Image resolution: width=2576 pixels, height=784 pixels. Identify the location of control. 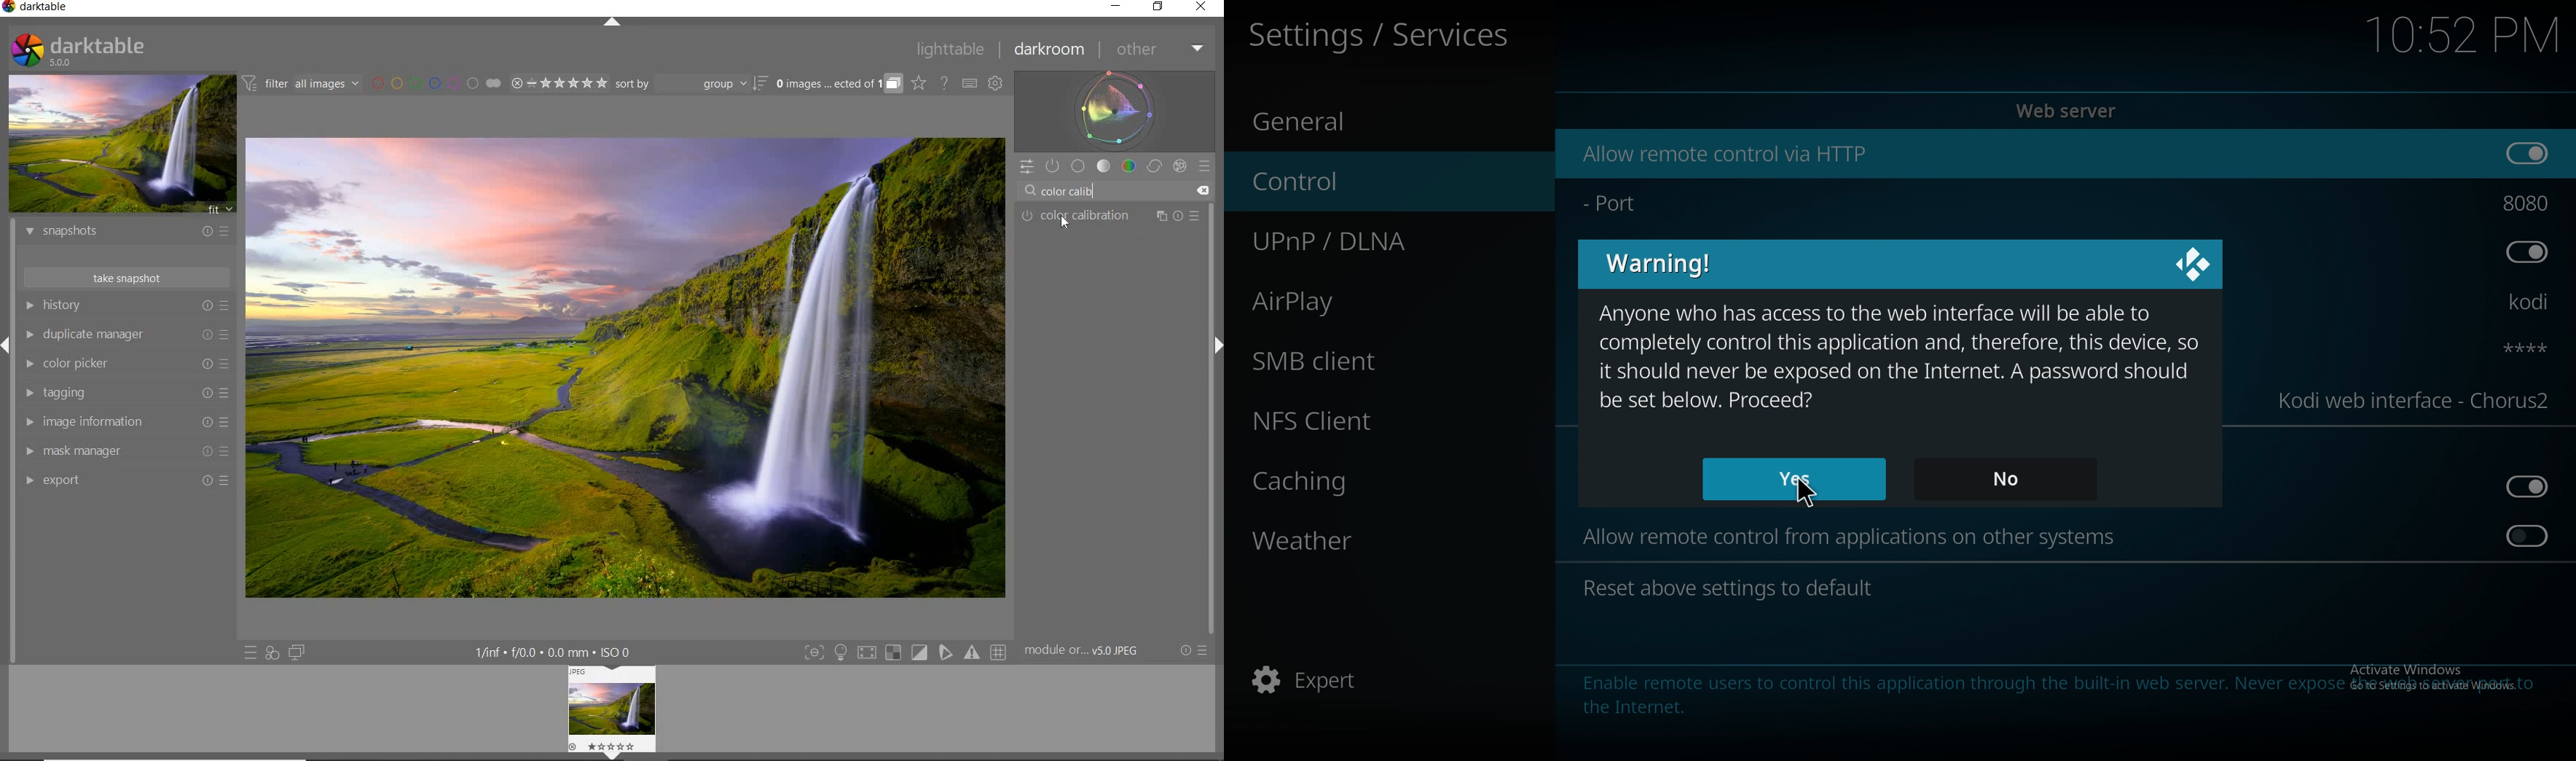
(1368, 182).